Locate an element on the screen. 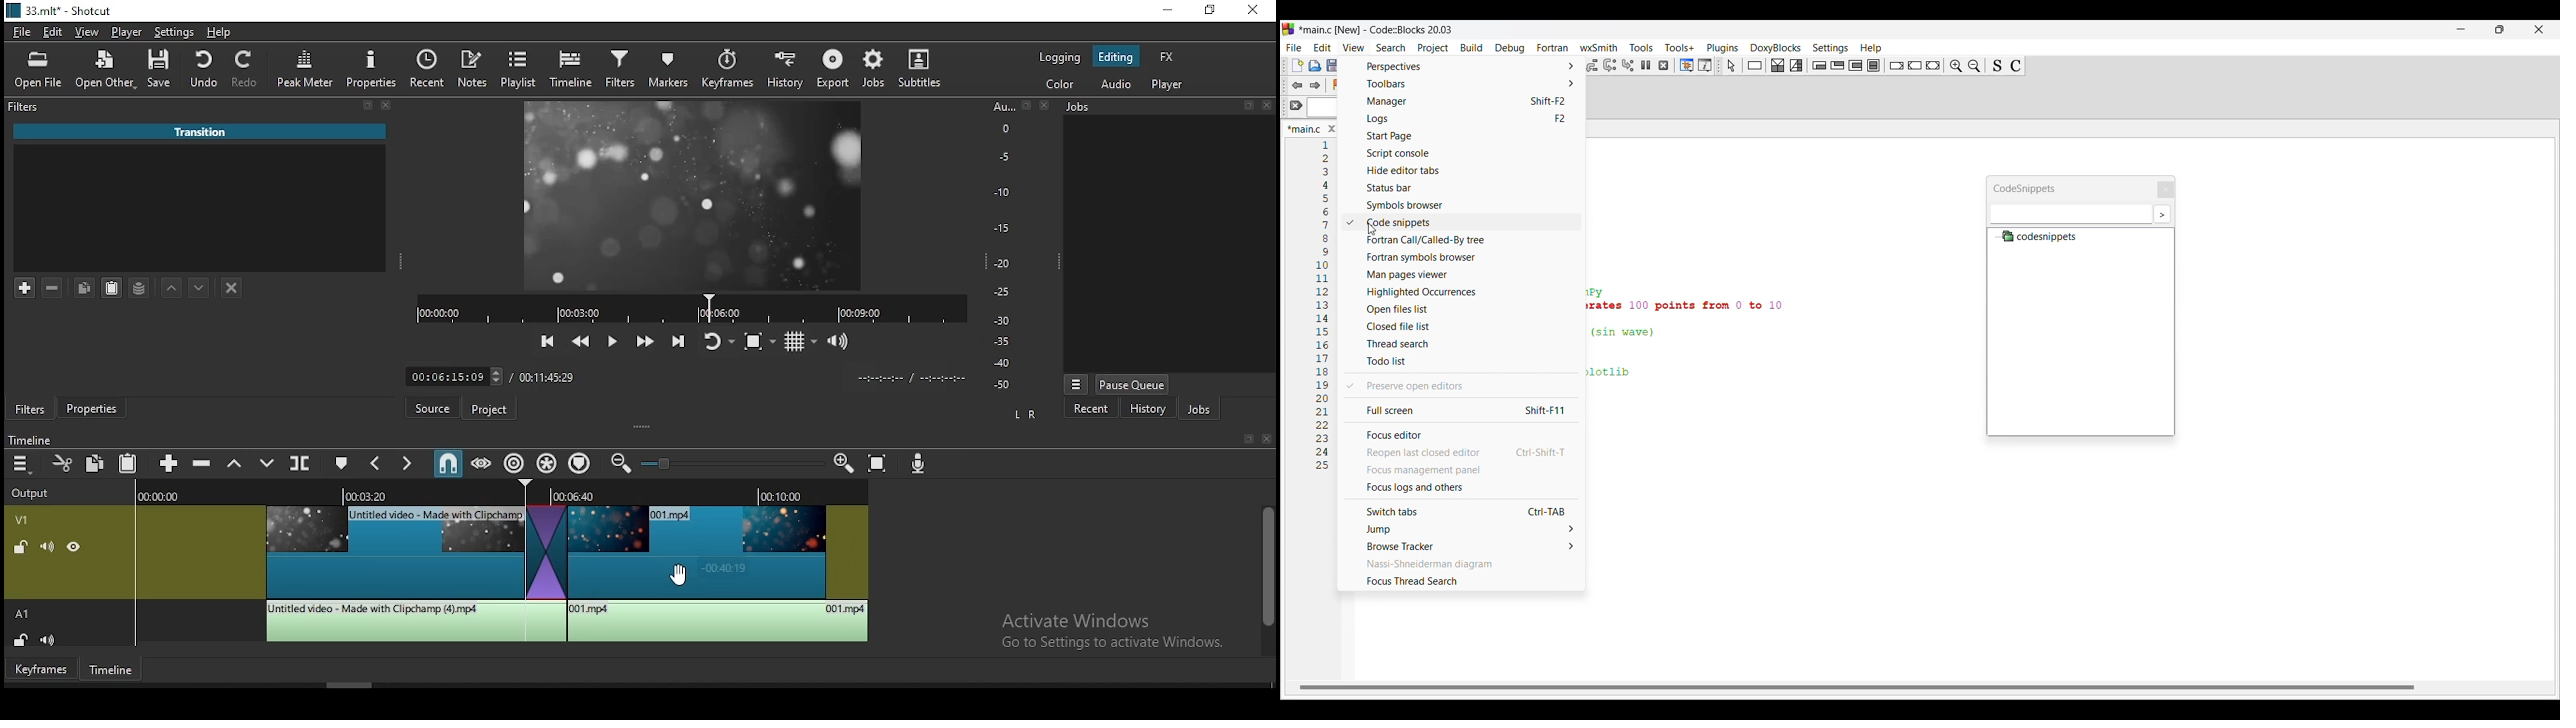 This screenshot has width=2576, height=728. Stop debugger is located at coordinates (1663, 65).